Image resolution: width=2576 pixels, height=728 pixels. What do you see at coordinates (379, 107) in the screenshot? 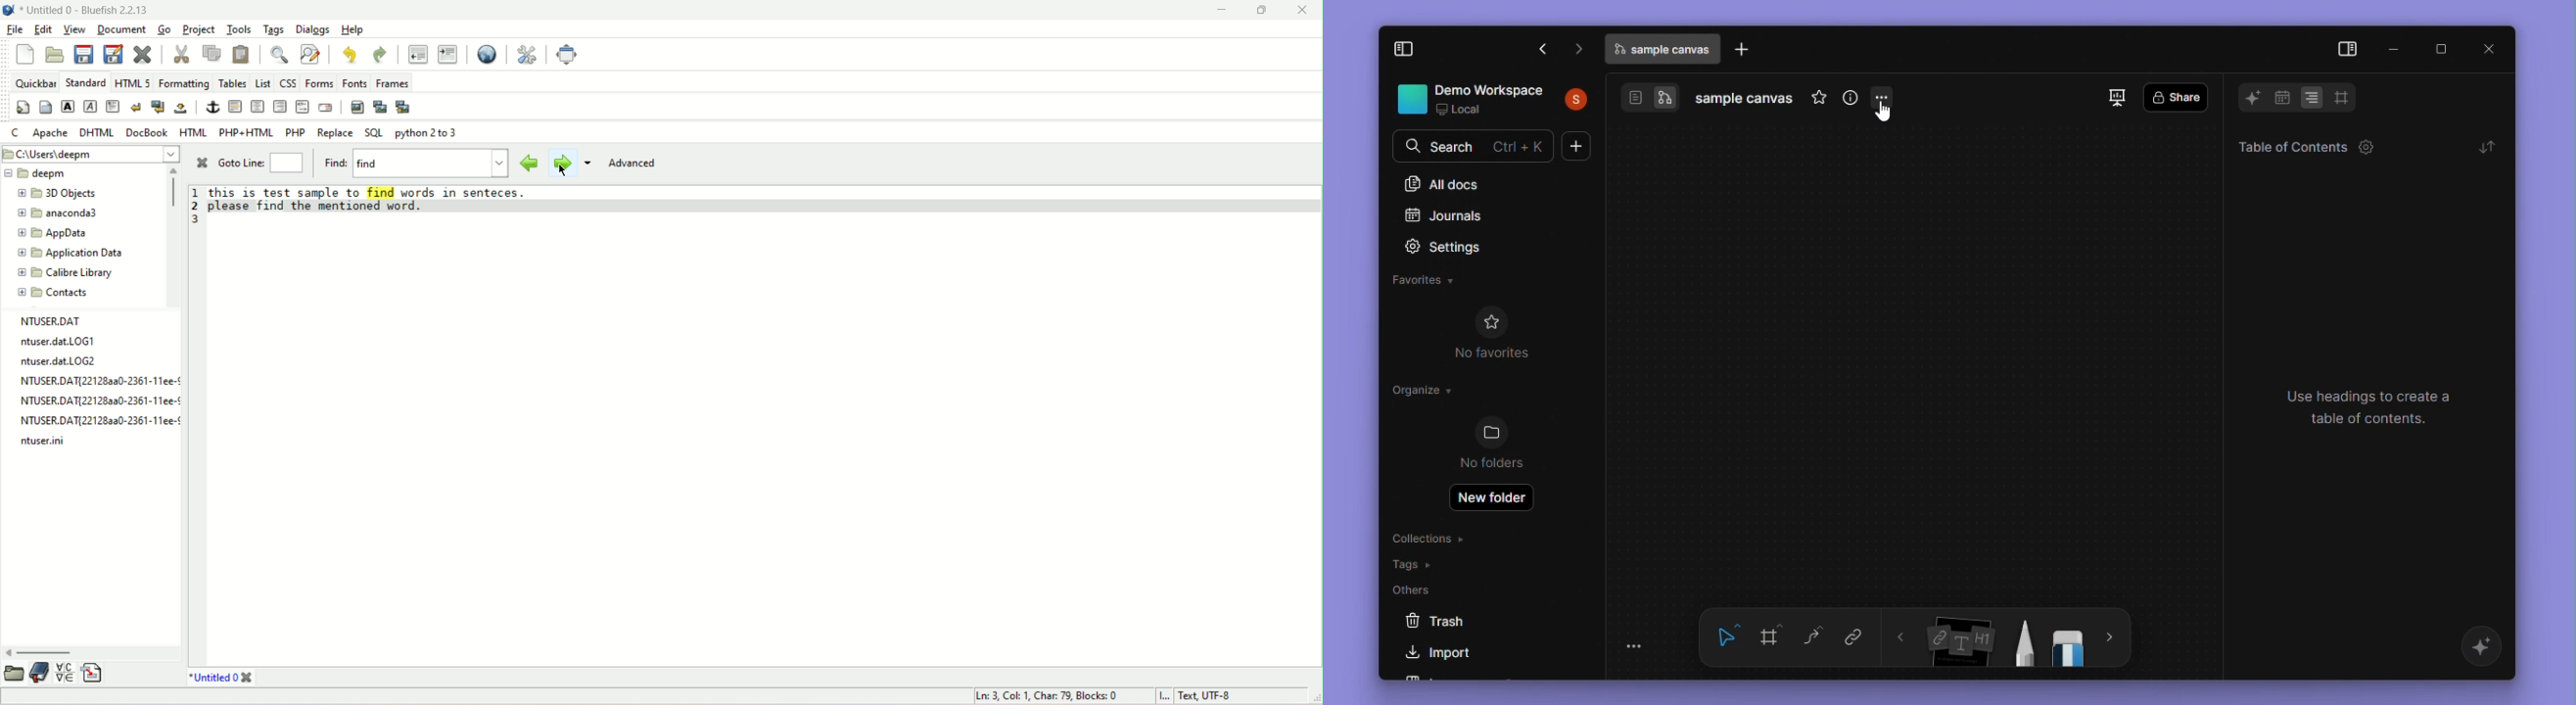
I see `insert thumbnail` at bounding box center [379, 107].